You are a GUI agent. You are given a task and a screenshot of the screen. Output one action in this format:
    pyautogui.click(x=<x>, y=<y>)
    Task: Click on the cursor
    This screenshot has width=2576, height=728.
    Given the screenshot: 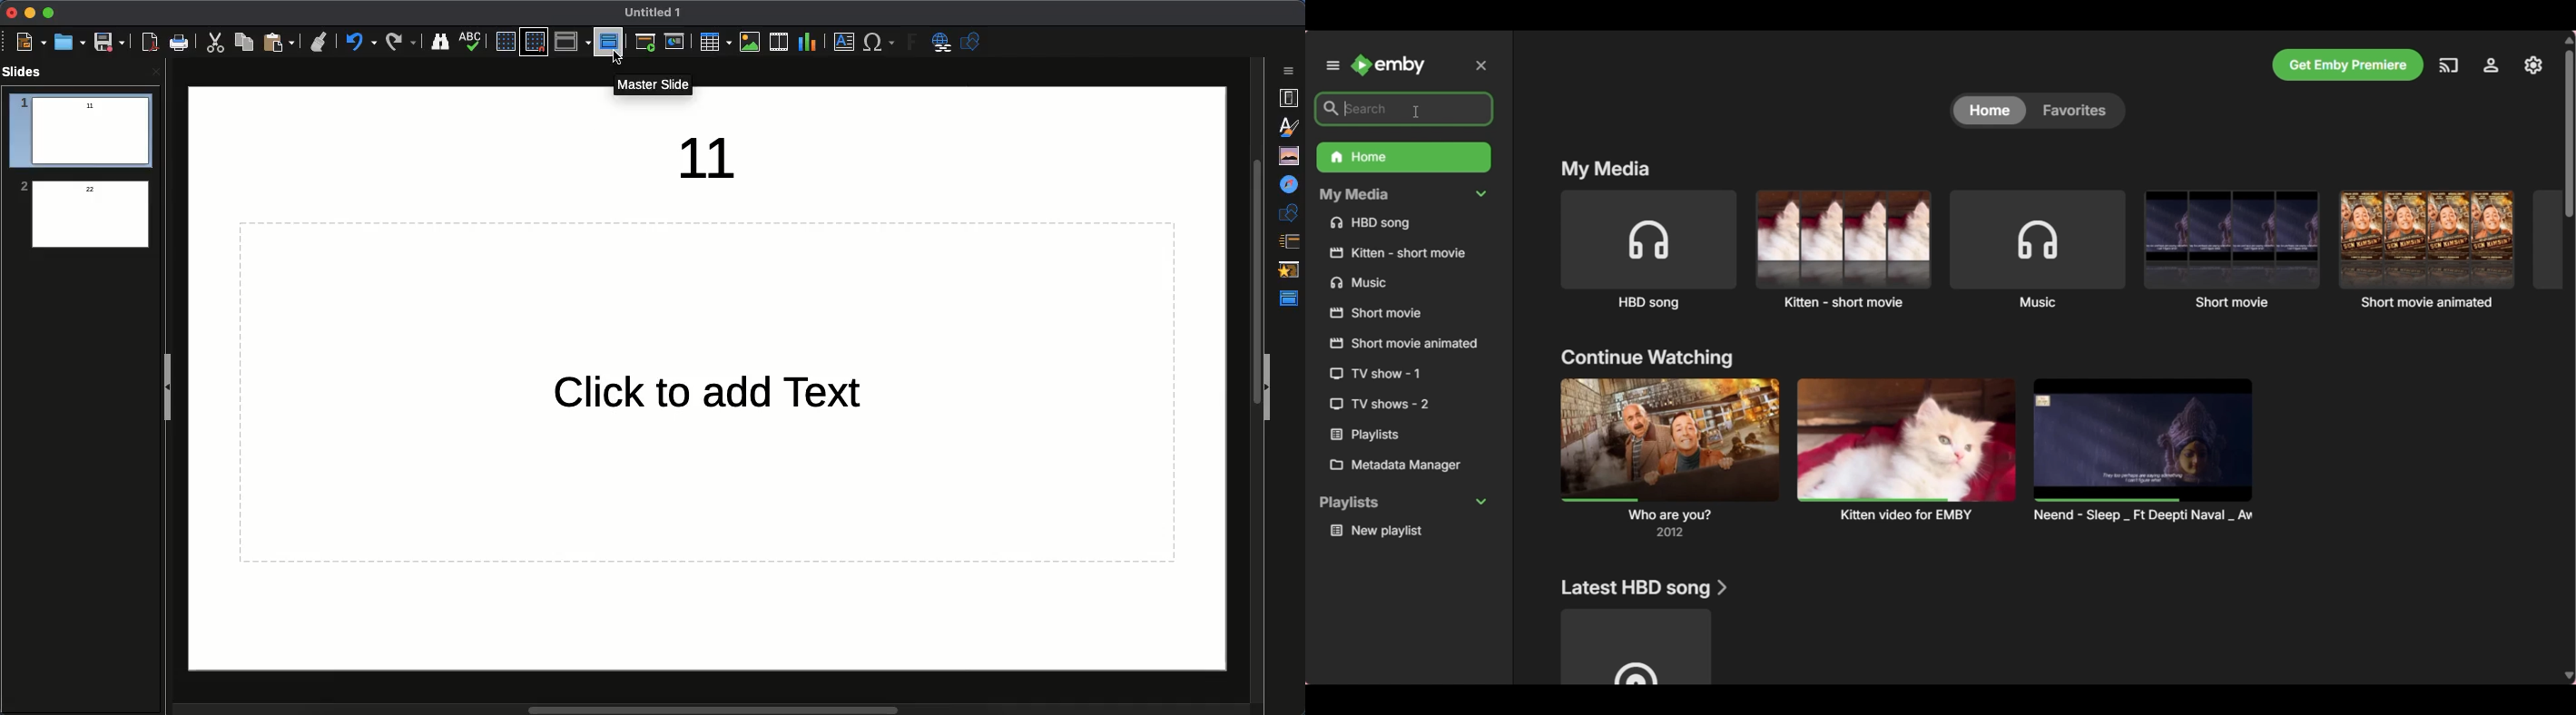 What is the action you would take?
    pyautogui.click(x=1418, y=109)
    